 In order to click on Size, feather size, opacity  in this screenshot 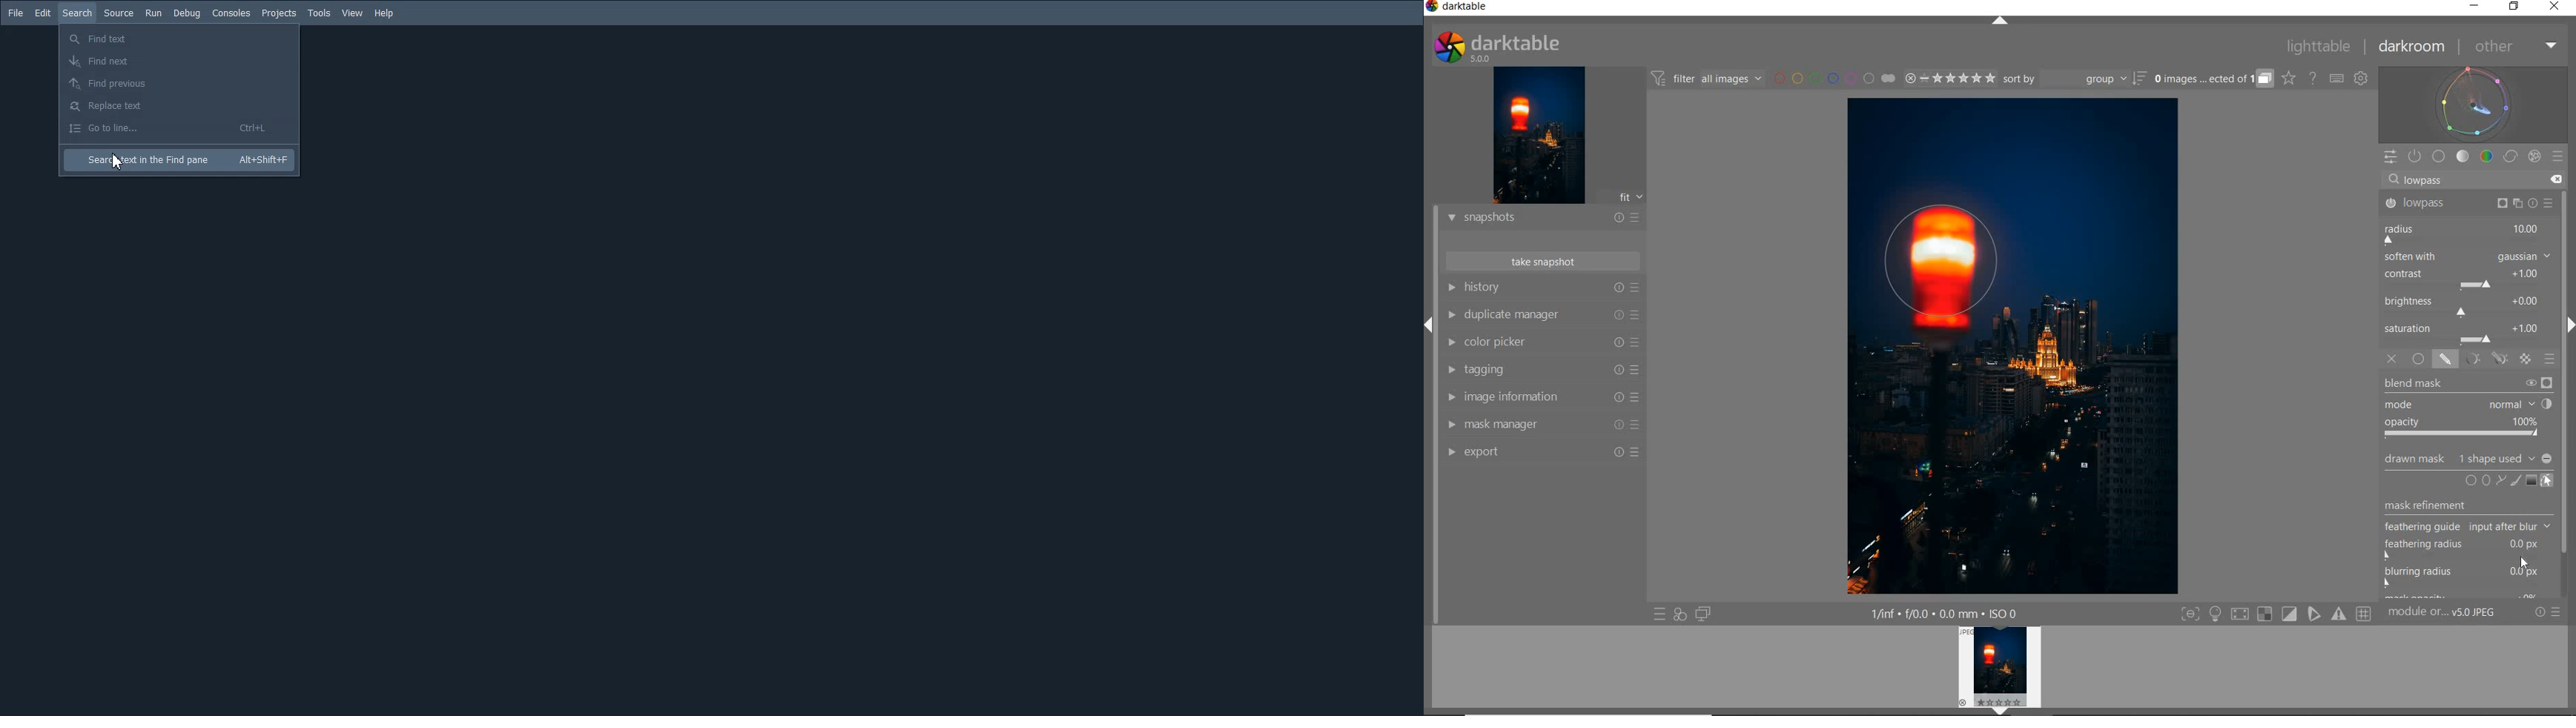, I will do `click(1954, 48)`.